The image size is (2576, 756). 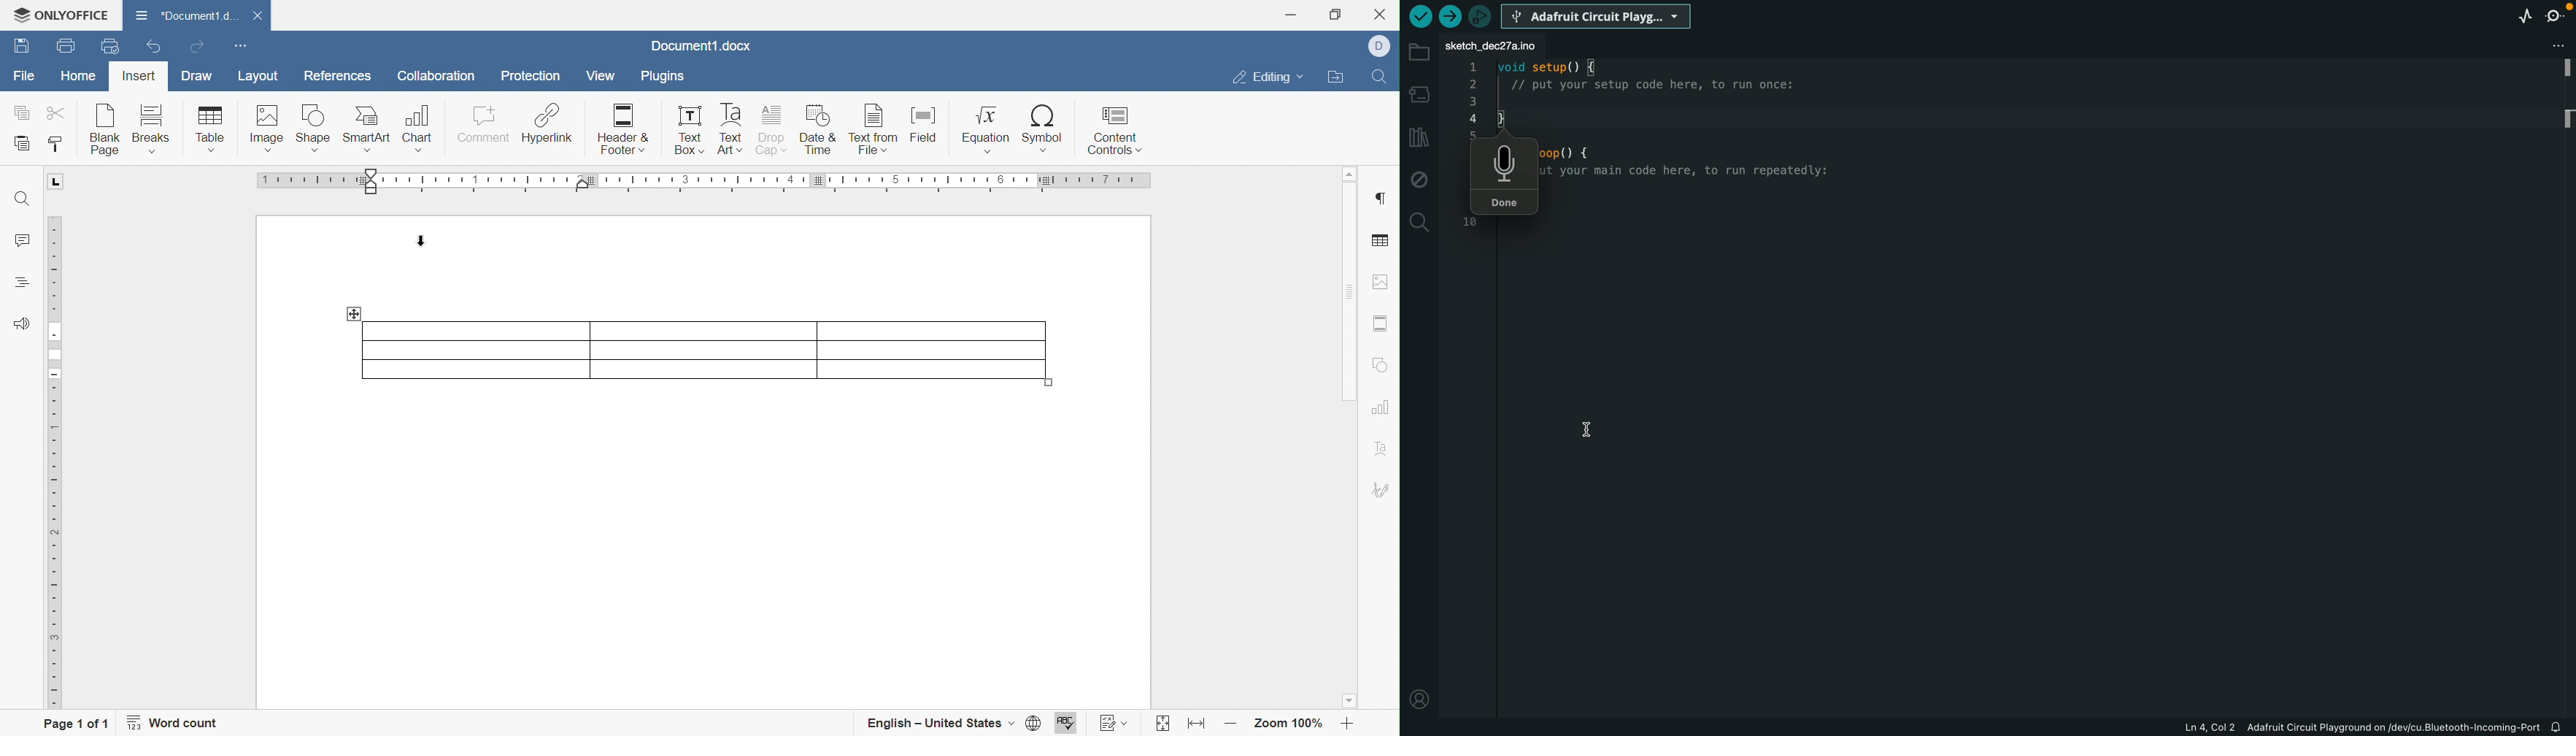 What do you see at coordinates (667, 74) in the screenshot?
I see `Plugins` at bounding box center [667, 74].